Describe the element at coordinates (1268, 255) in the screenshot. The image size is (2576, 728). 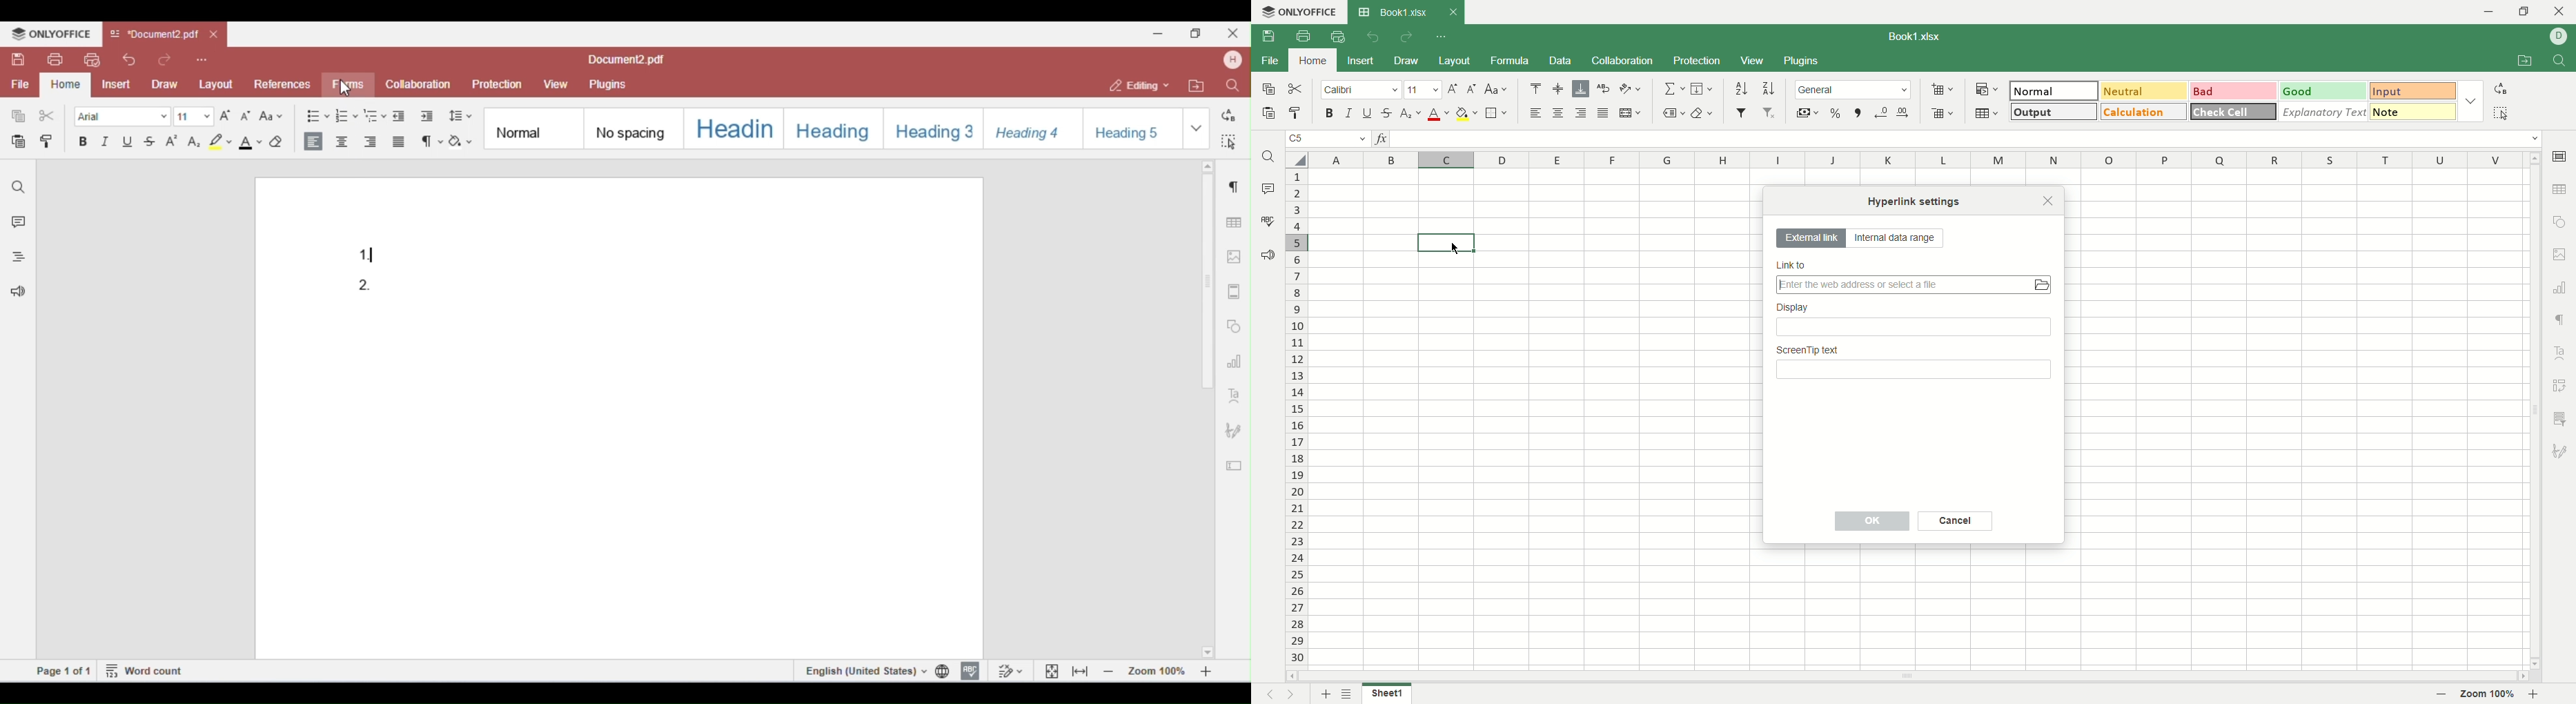
I see `feedback and support` at that location.